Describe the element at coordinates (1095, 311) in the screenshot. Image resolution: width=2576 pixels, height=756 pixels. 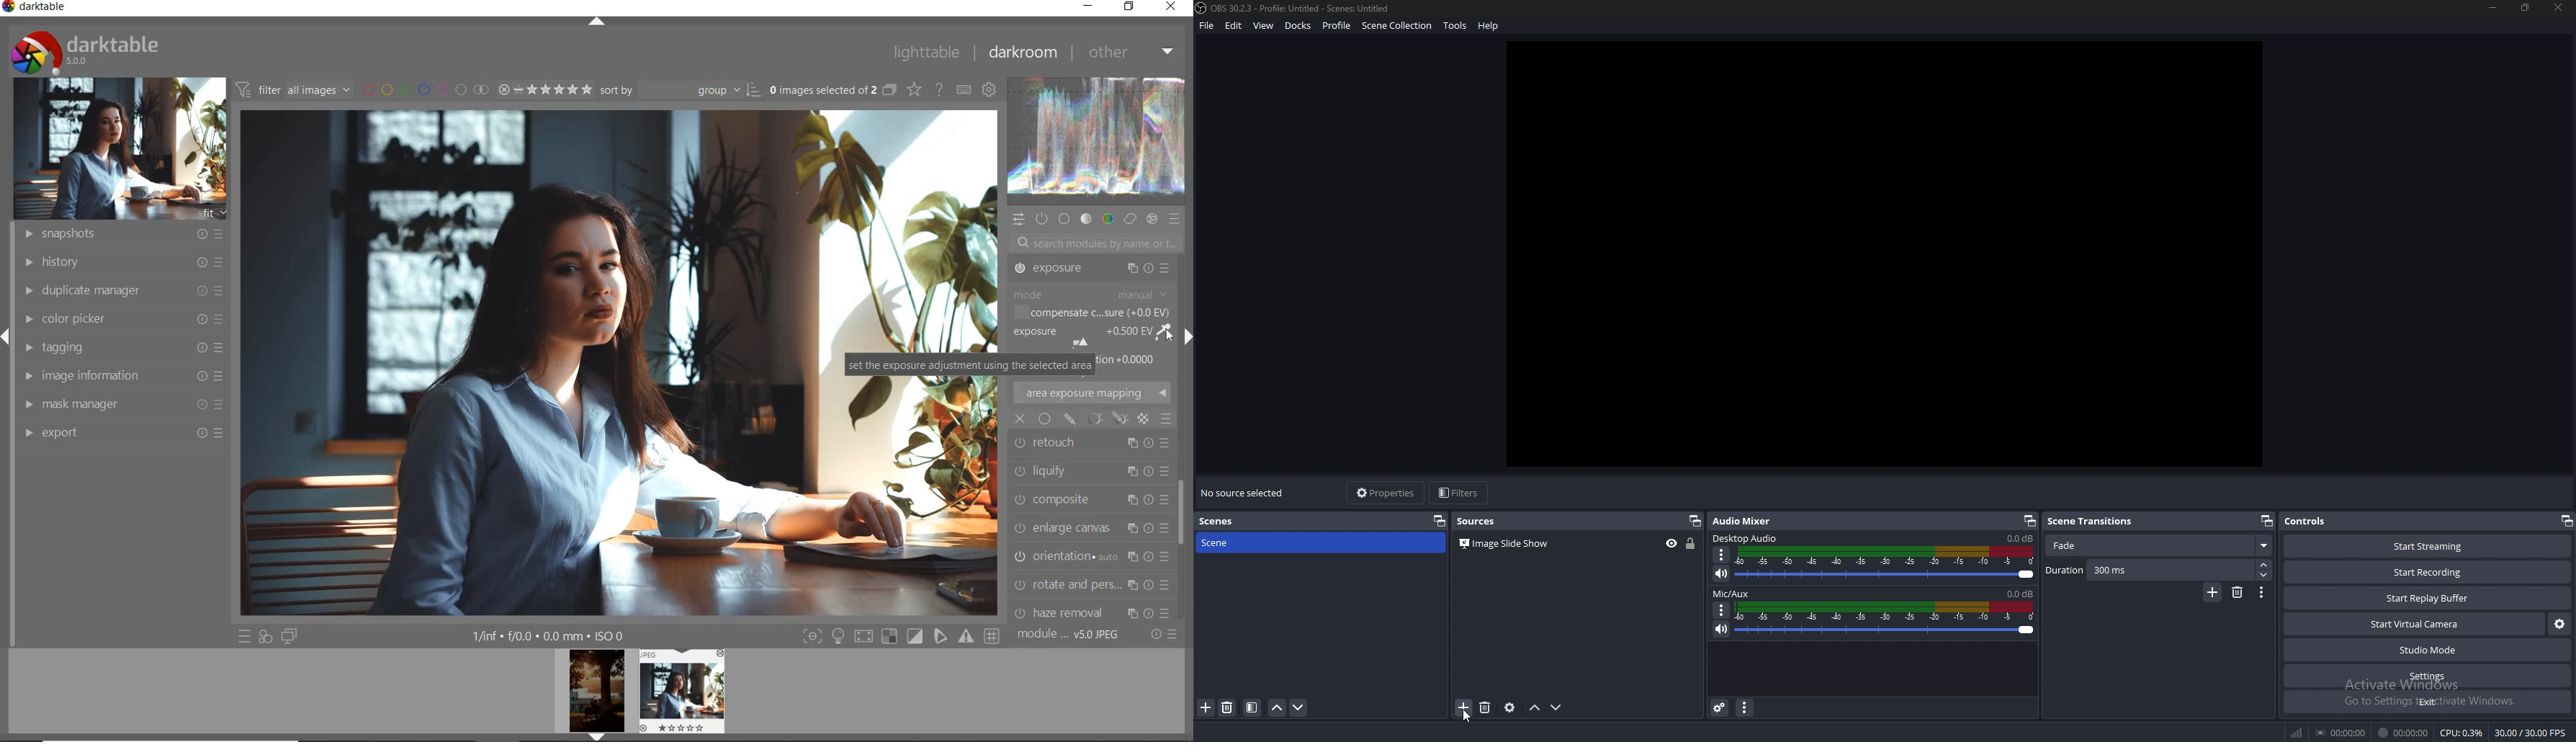
I see `compensate` at that location.